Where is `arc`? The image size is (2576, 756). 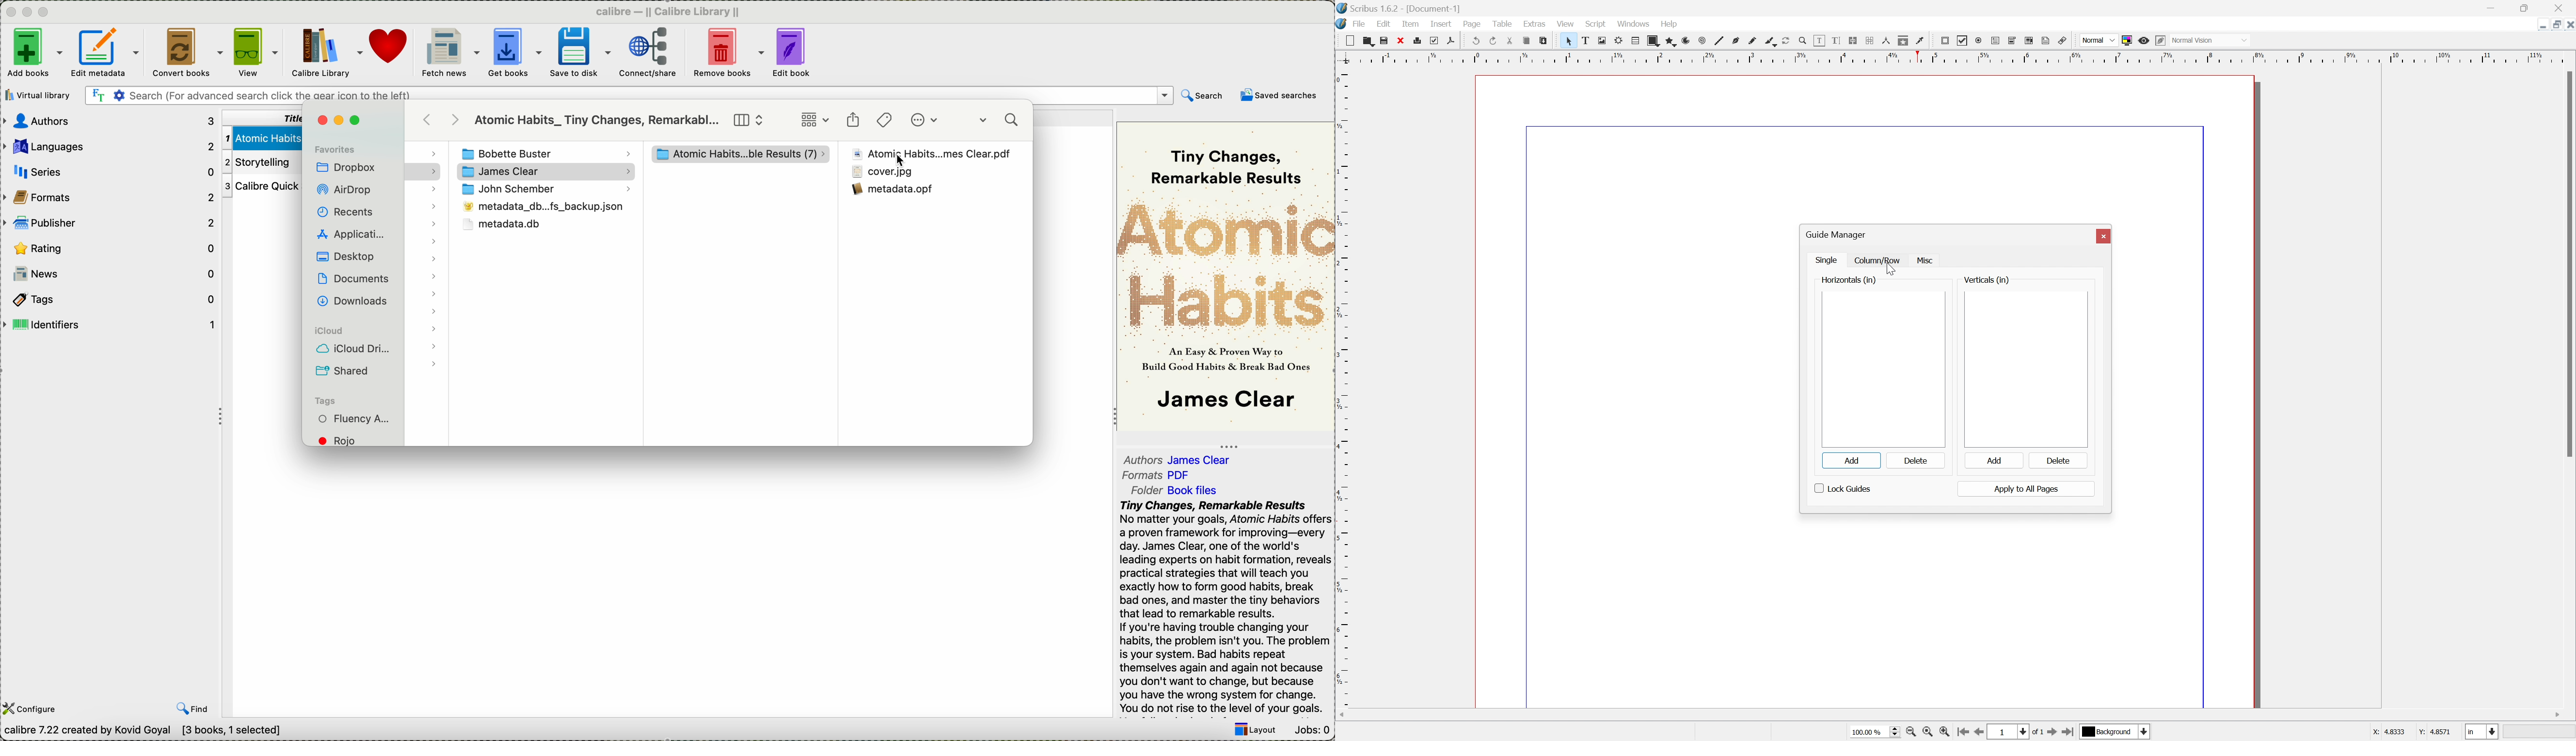 arc is located at coordinates (1685, 41).